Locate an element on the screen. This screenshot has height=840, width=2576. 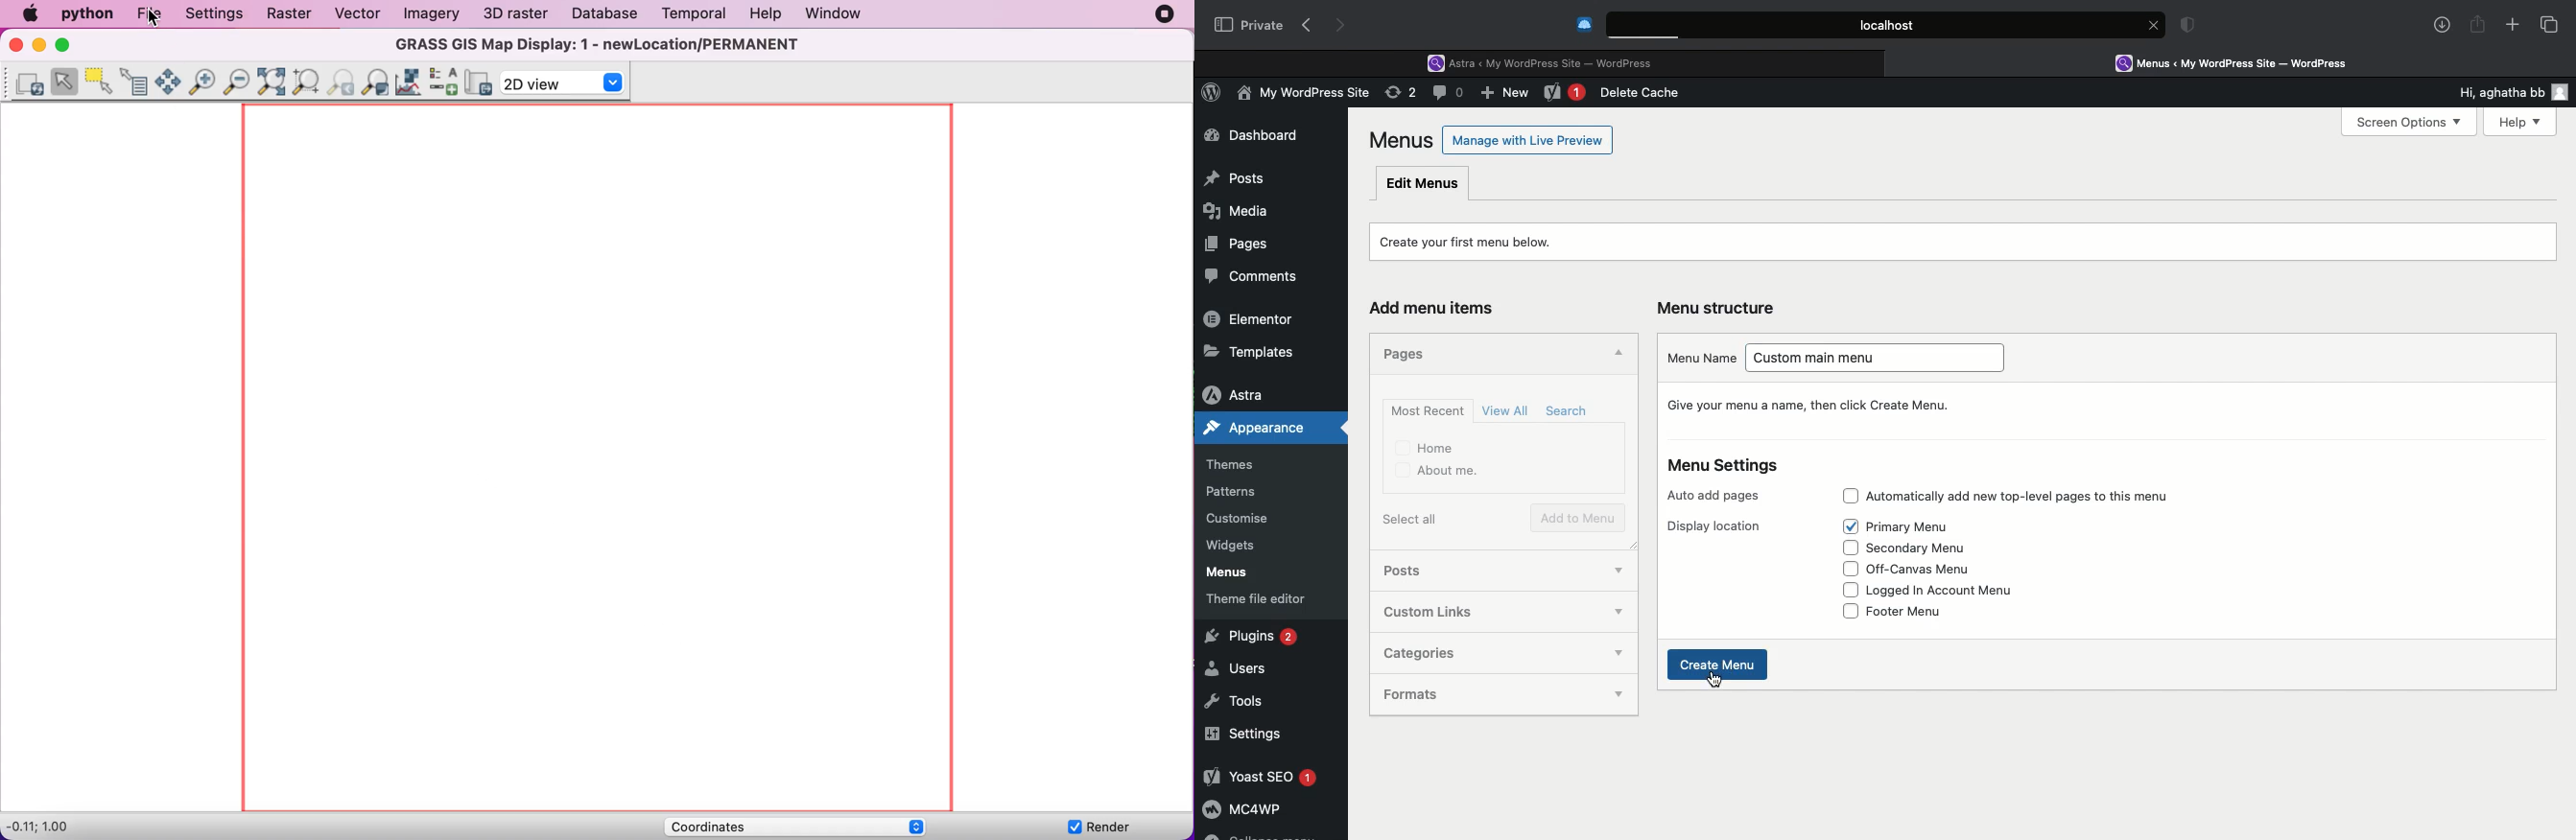
Check box is located at coordinates (1850, 526).